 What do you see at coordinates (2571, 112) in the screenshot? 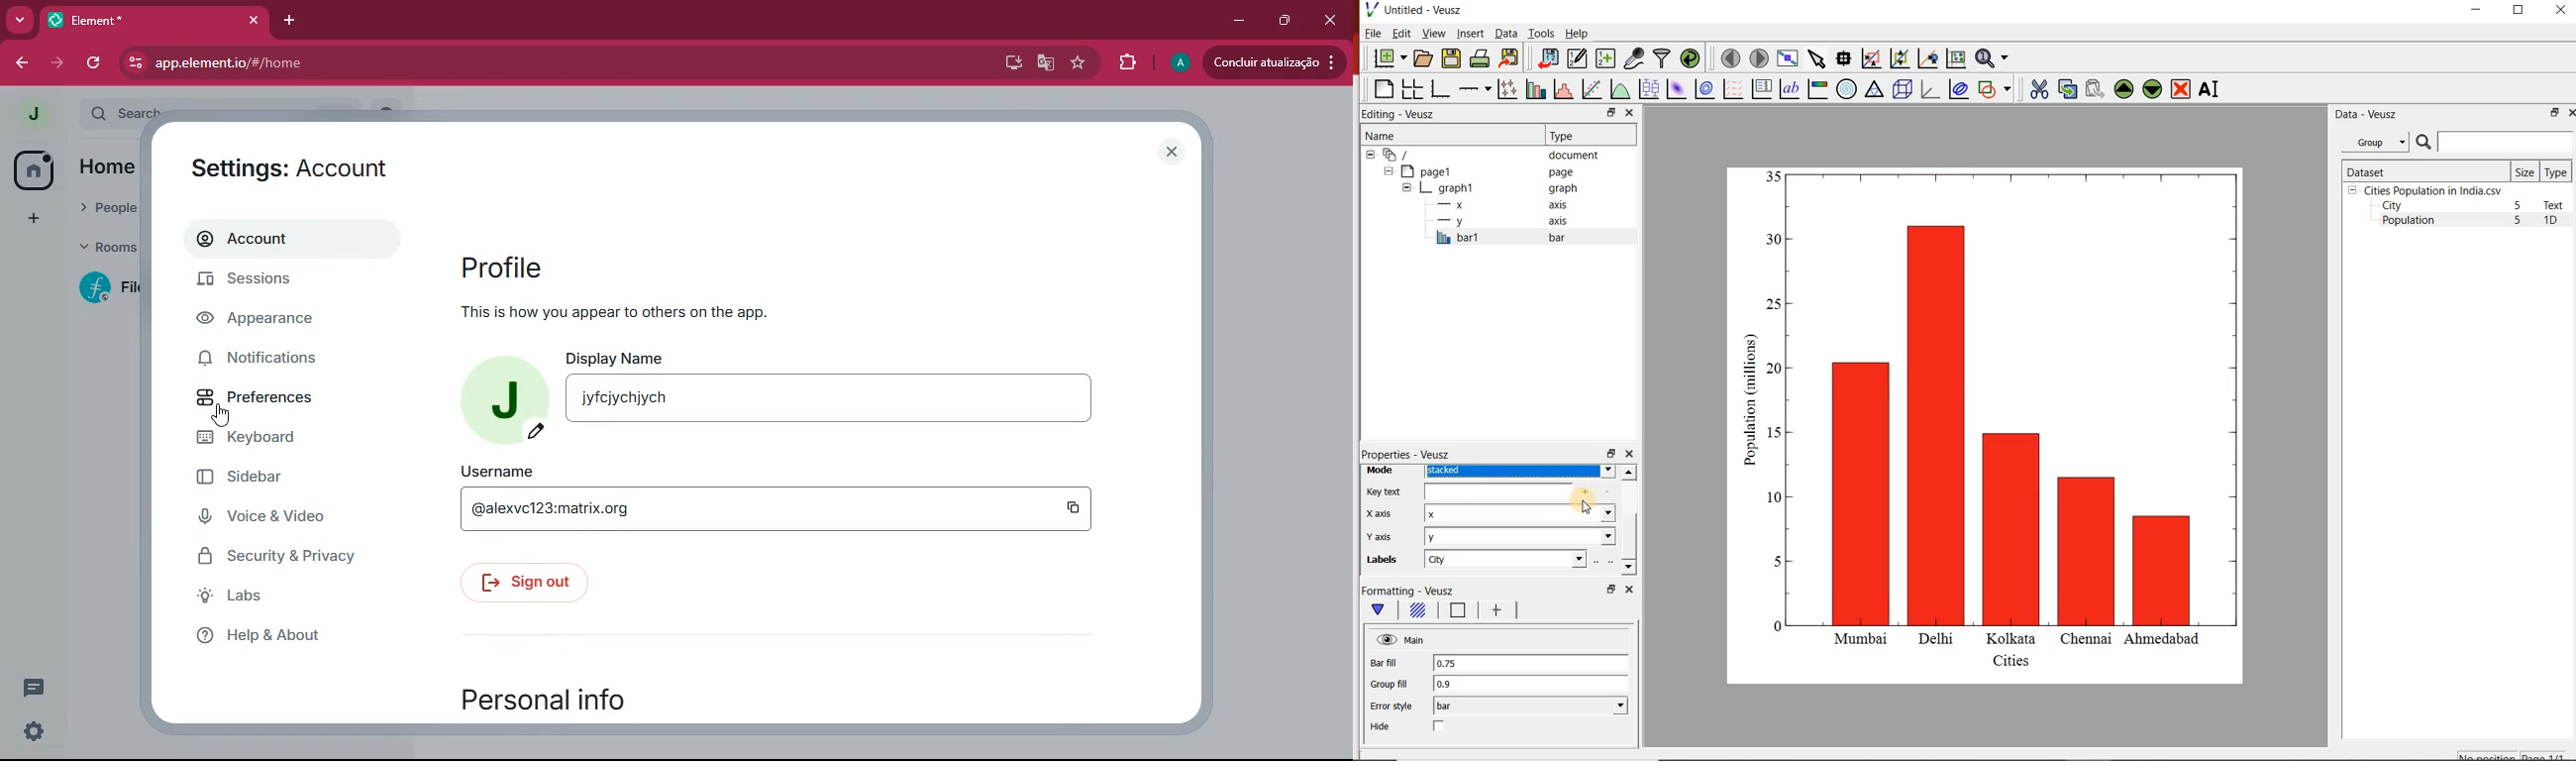
I see `close` at bounding box center [2571, 112].